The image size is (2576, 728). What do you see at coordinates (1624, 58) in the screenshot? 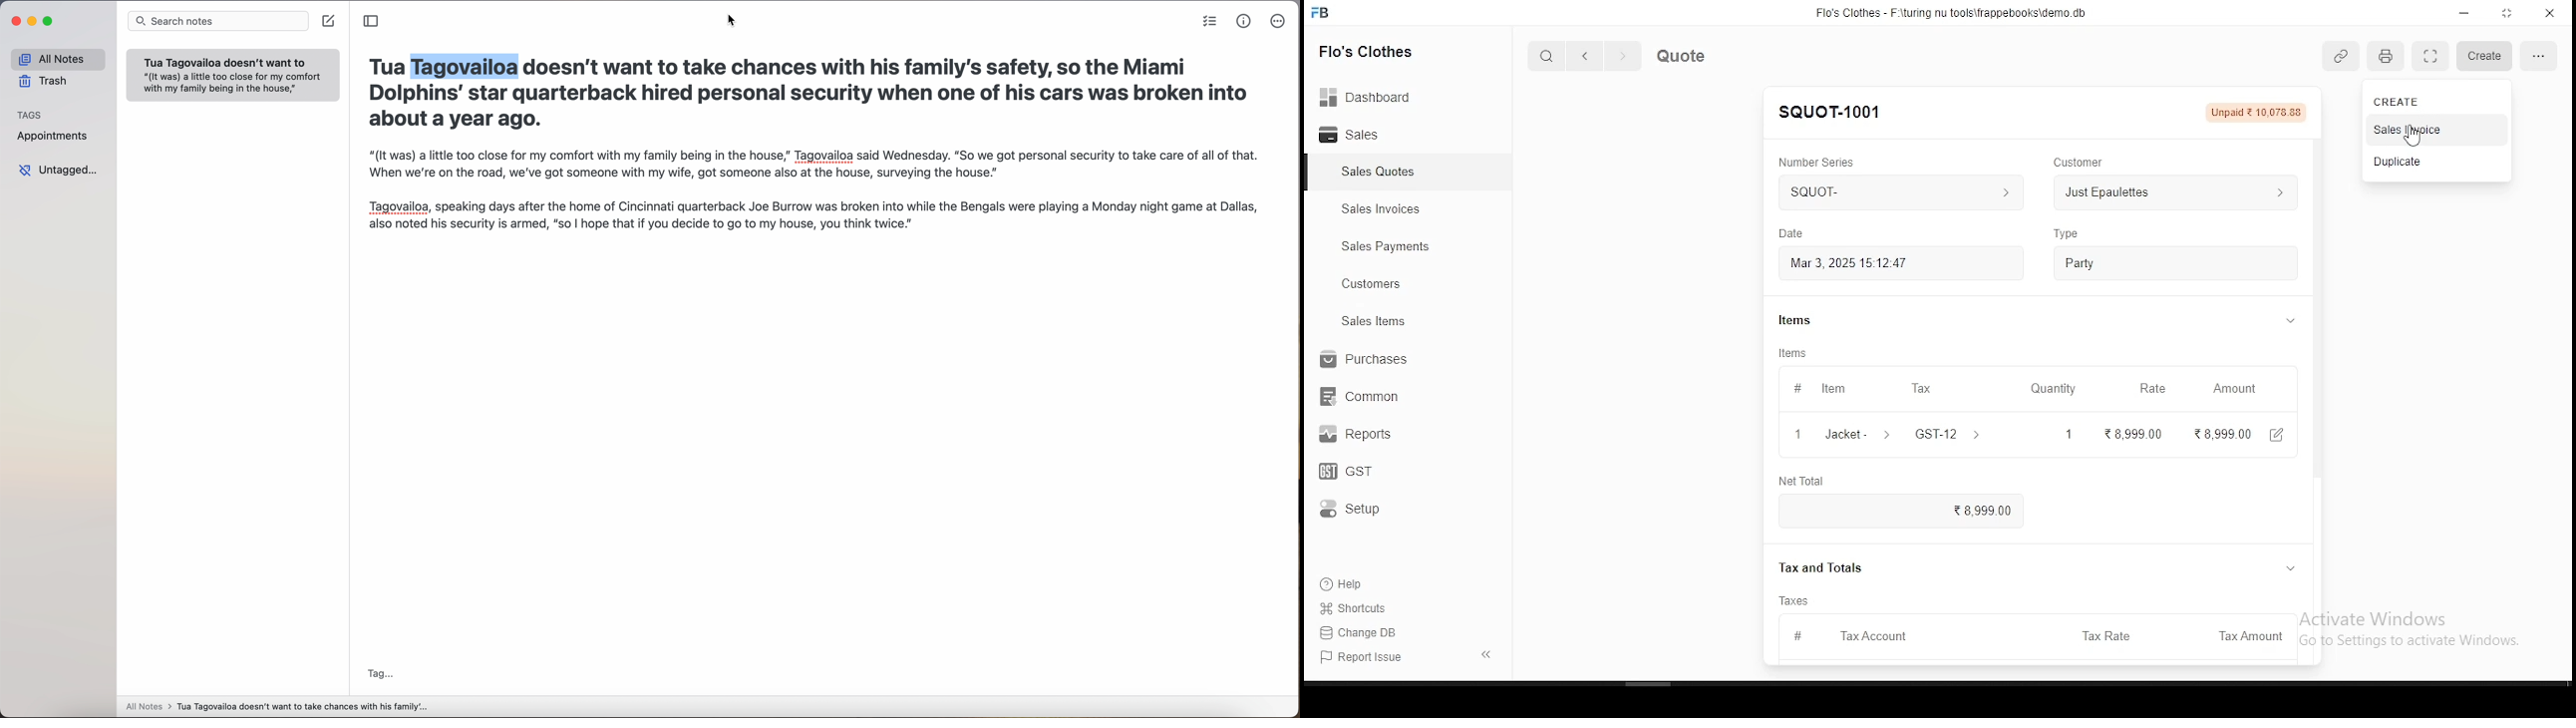
I see `next` at bounding box center [1624, 58].